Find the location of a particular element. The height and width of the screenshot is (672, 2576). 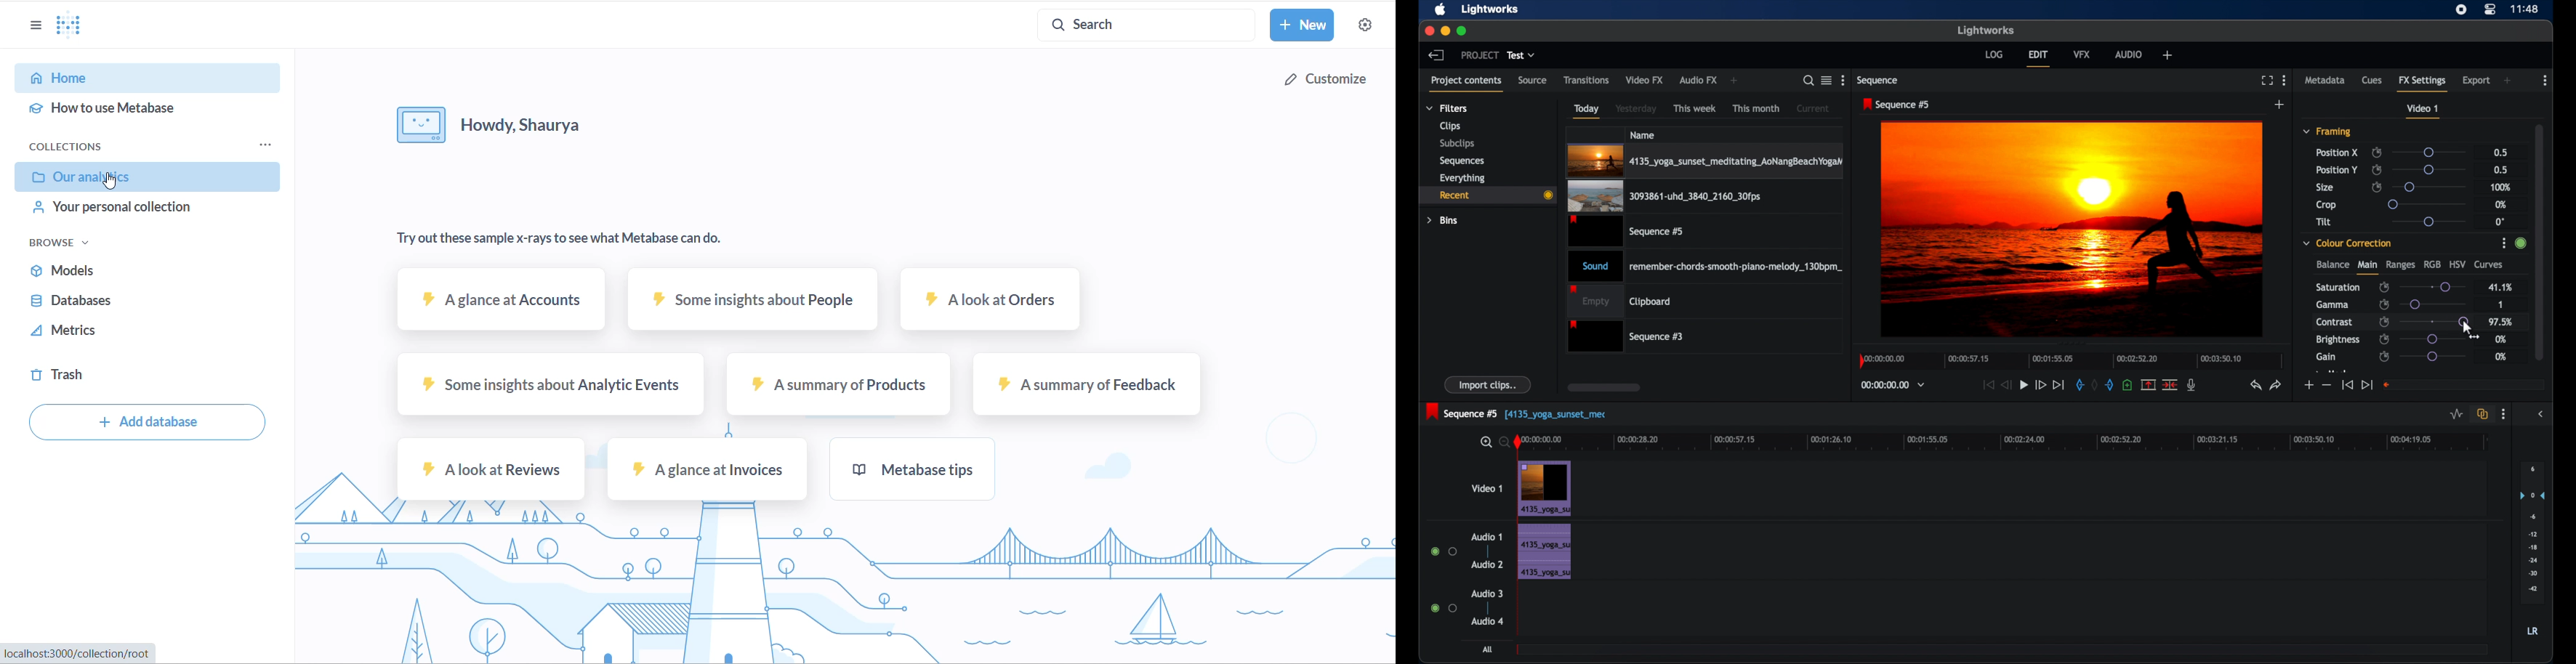

tilt is located at coordinates (2324, 222).